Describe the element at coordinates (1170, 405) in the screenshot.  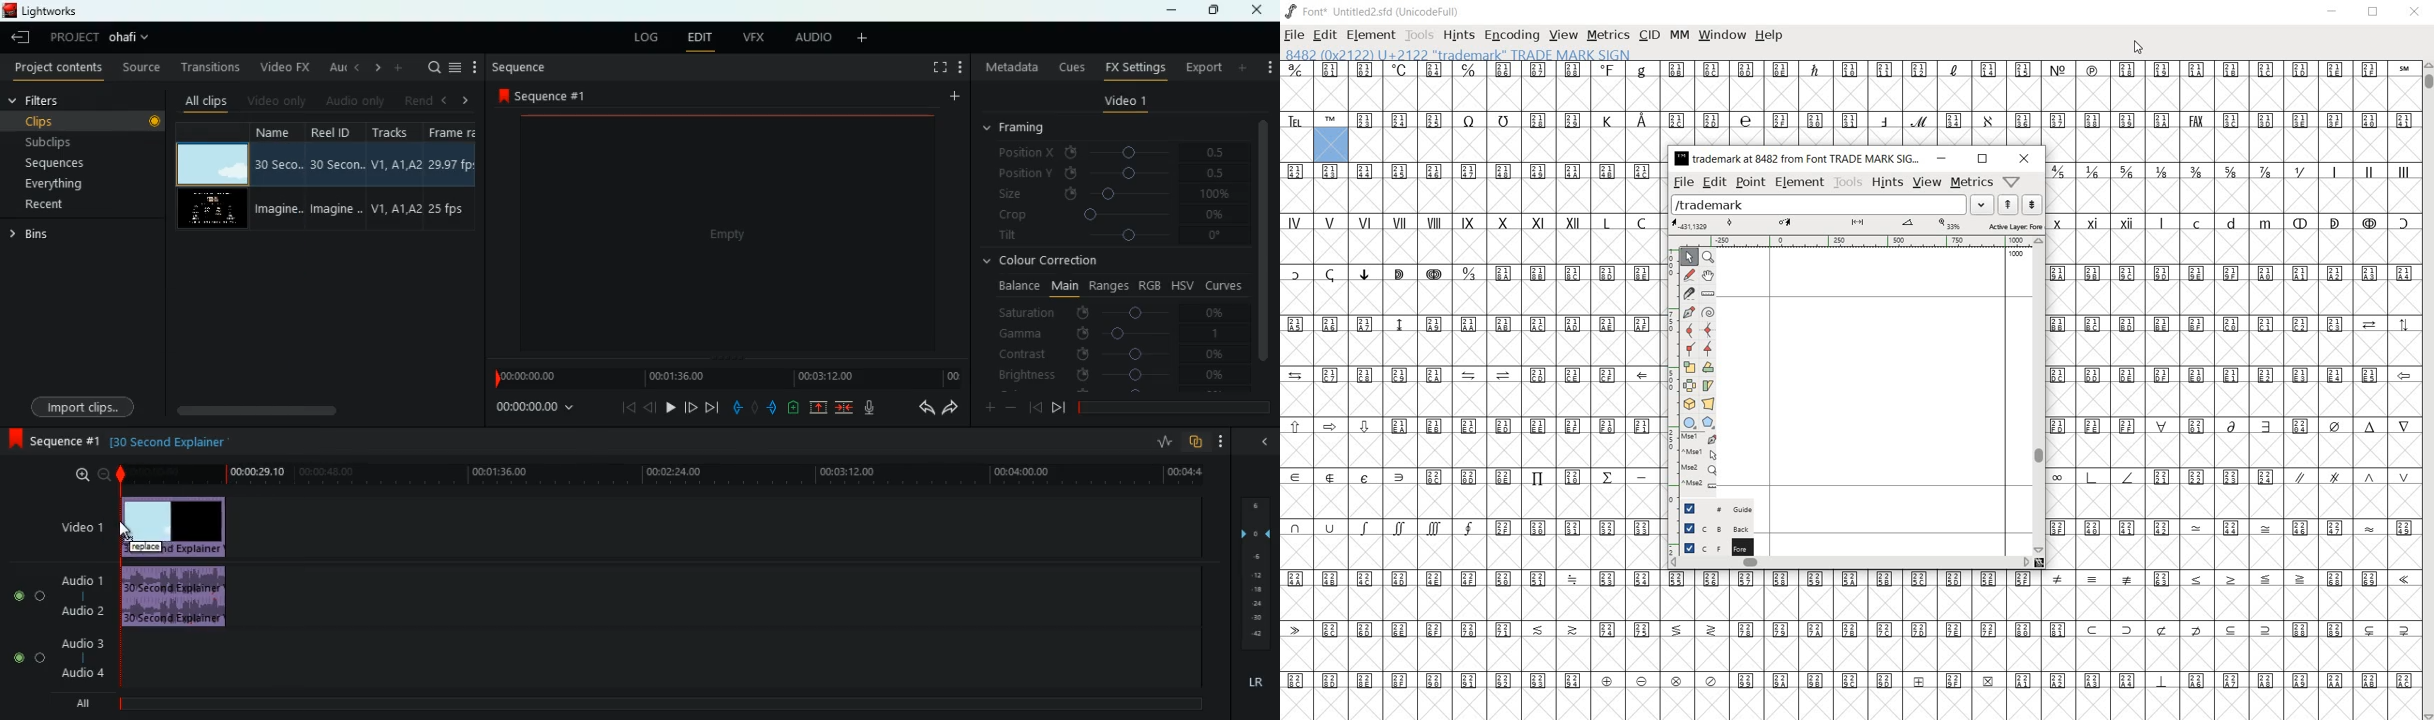
I see `timeline` at that location.